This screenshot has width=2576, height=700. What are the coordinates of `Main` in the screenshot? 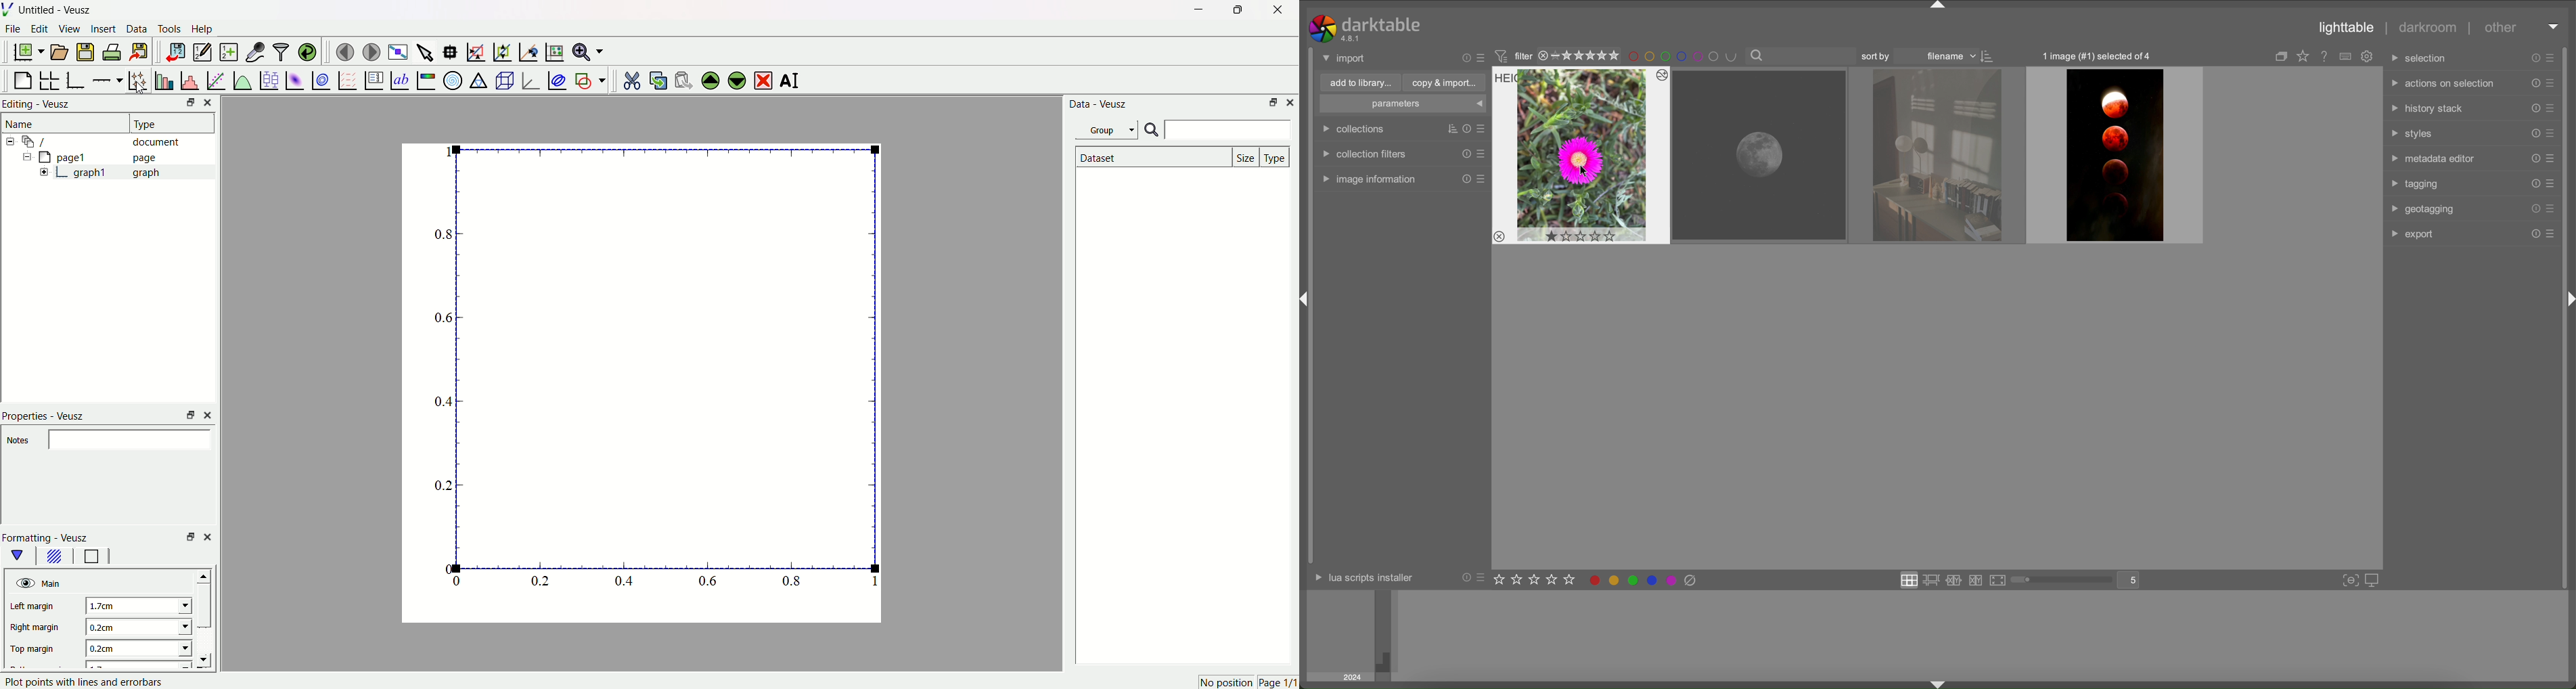 It's located at (53, 583).